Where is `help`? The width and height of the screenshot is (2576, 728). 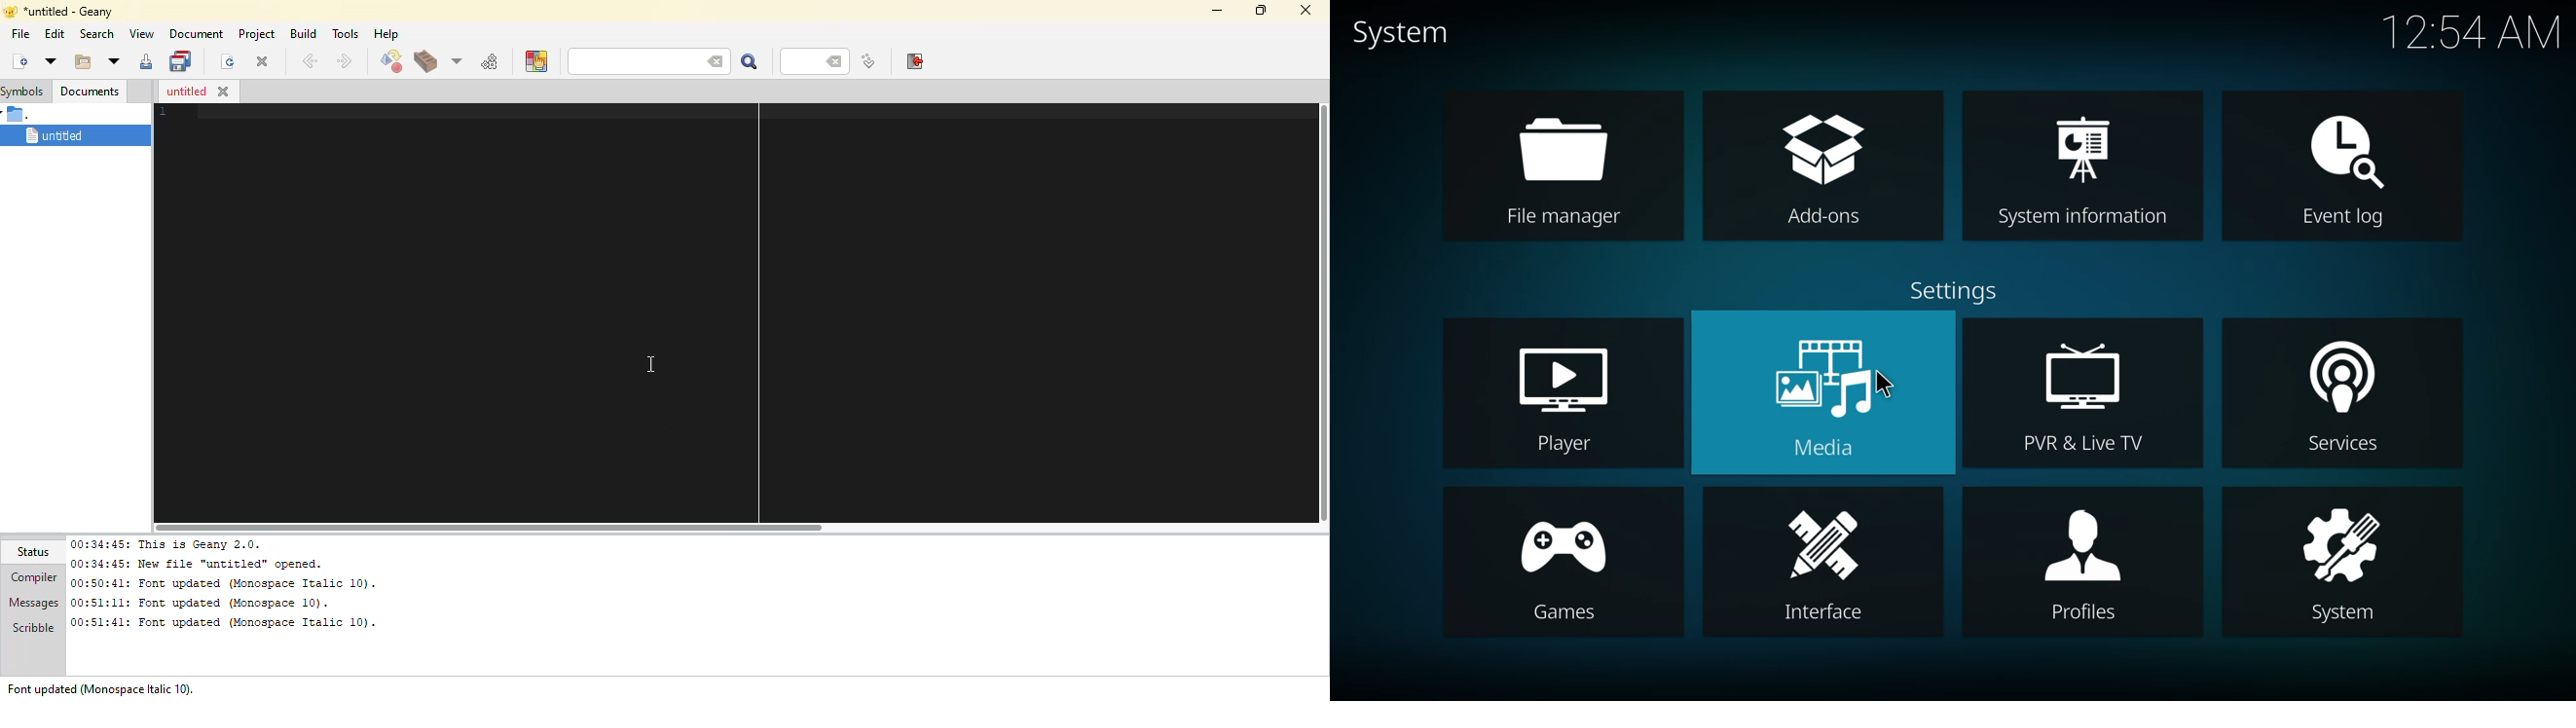 help is located at coordinates (385, 34).